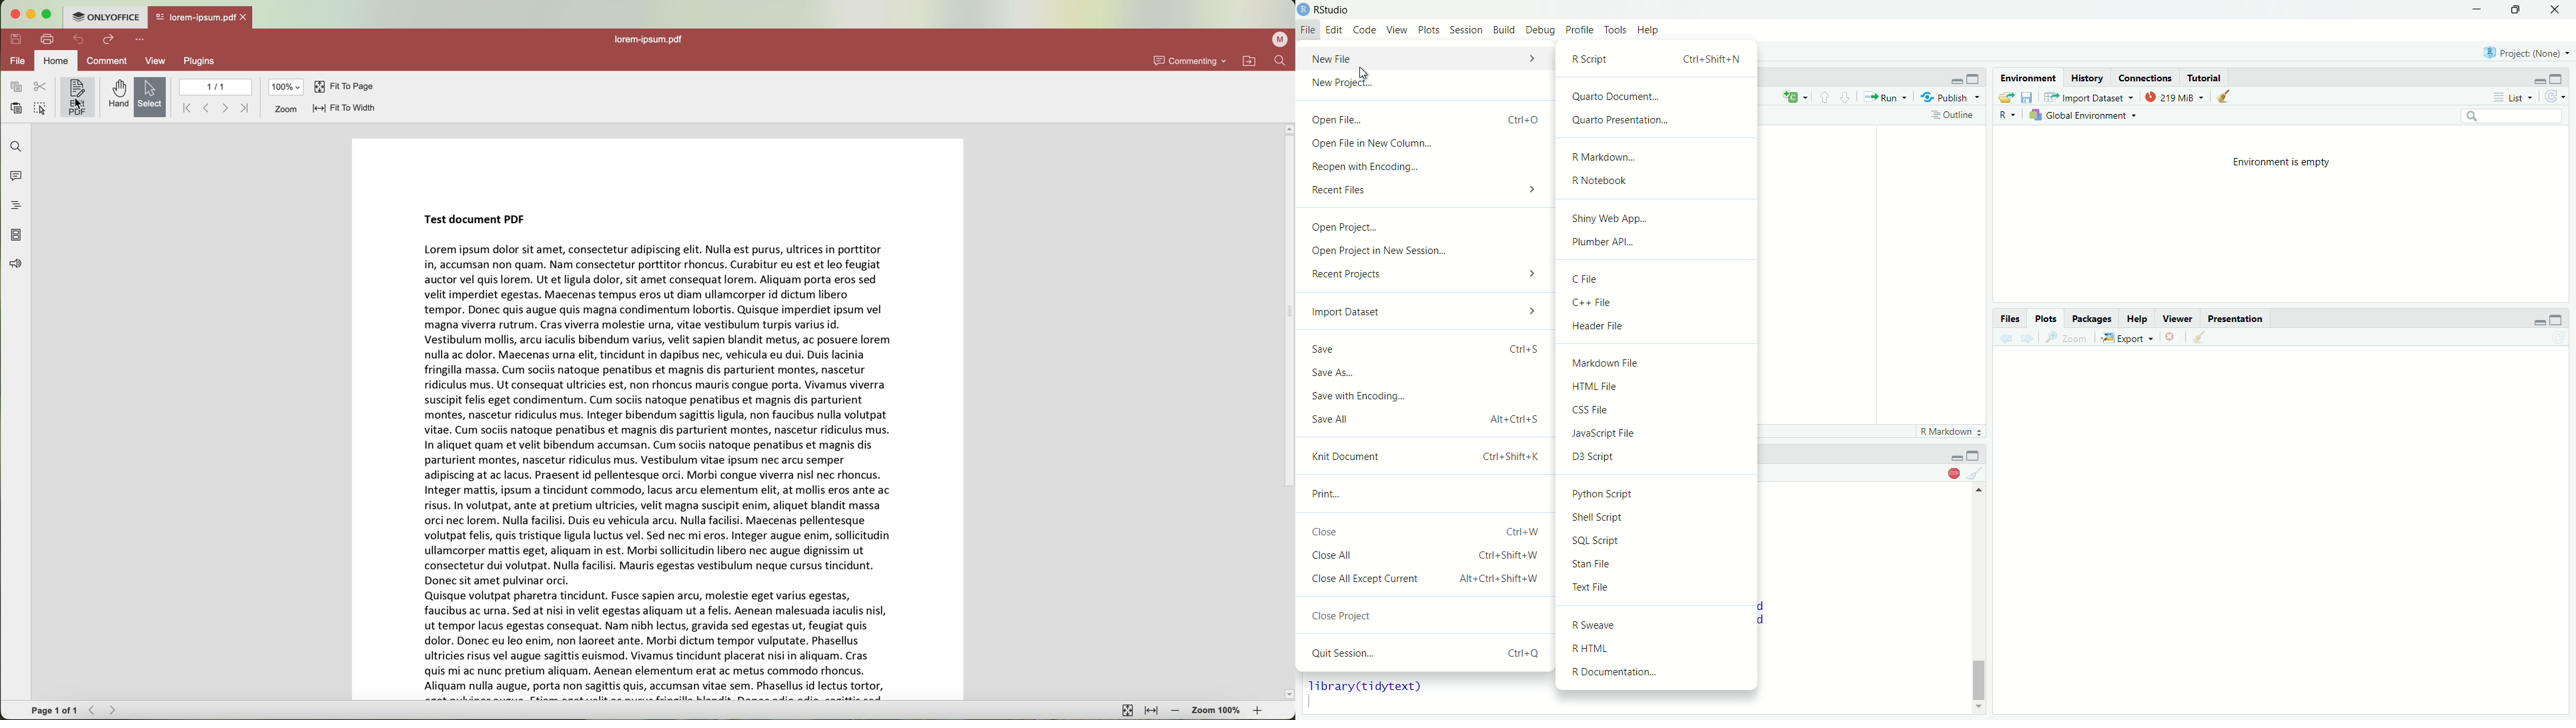 The height and width of the screenshot is (728, 2576). Describe the element at coordinates (2554, 95) in the screenshot. I see `refresh the list of objects` at that location.